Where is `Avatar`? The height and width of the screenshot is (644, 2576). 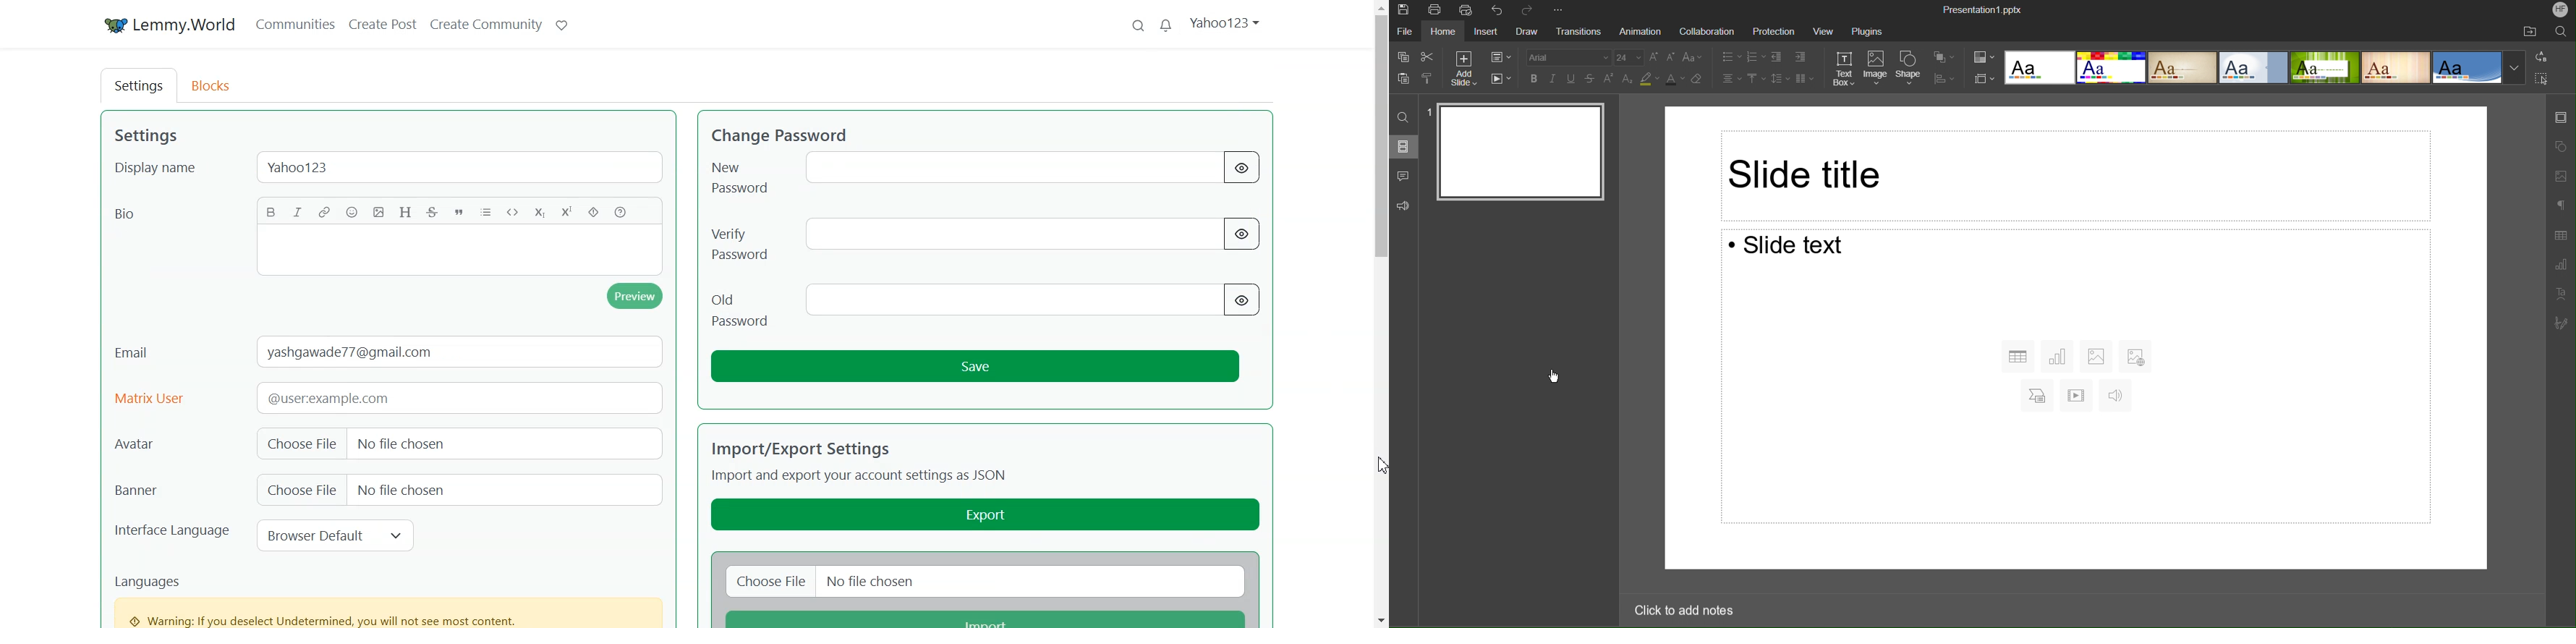 Avatar is located at coordinates (171, 443).